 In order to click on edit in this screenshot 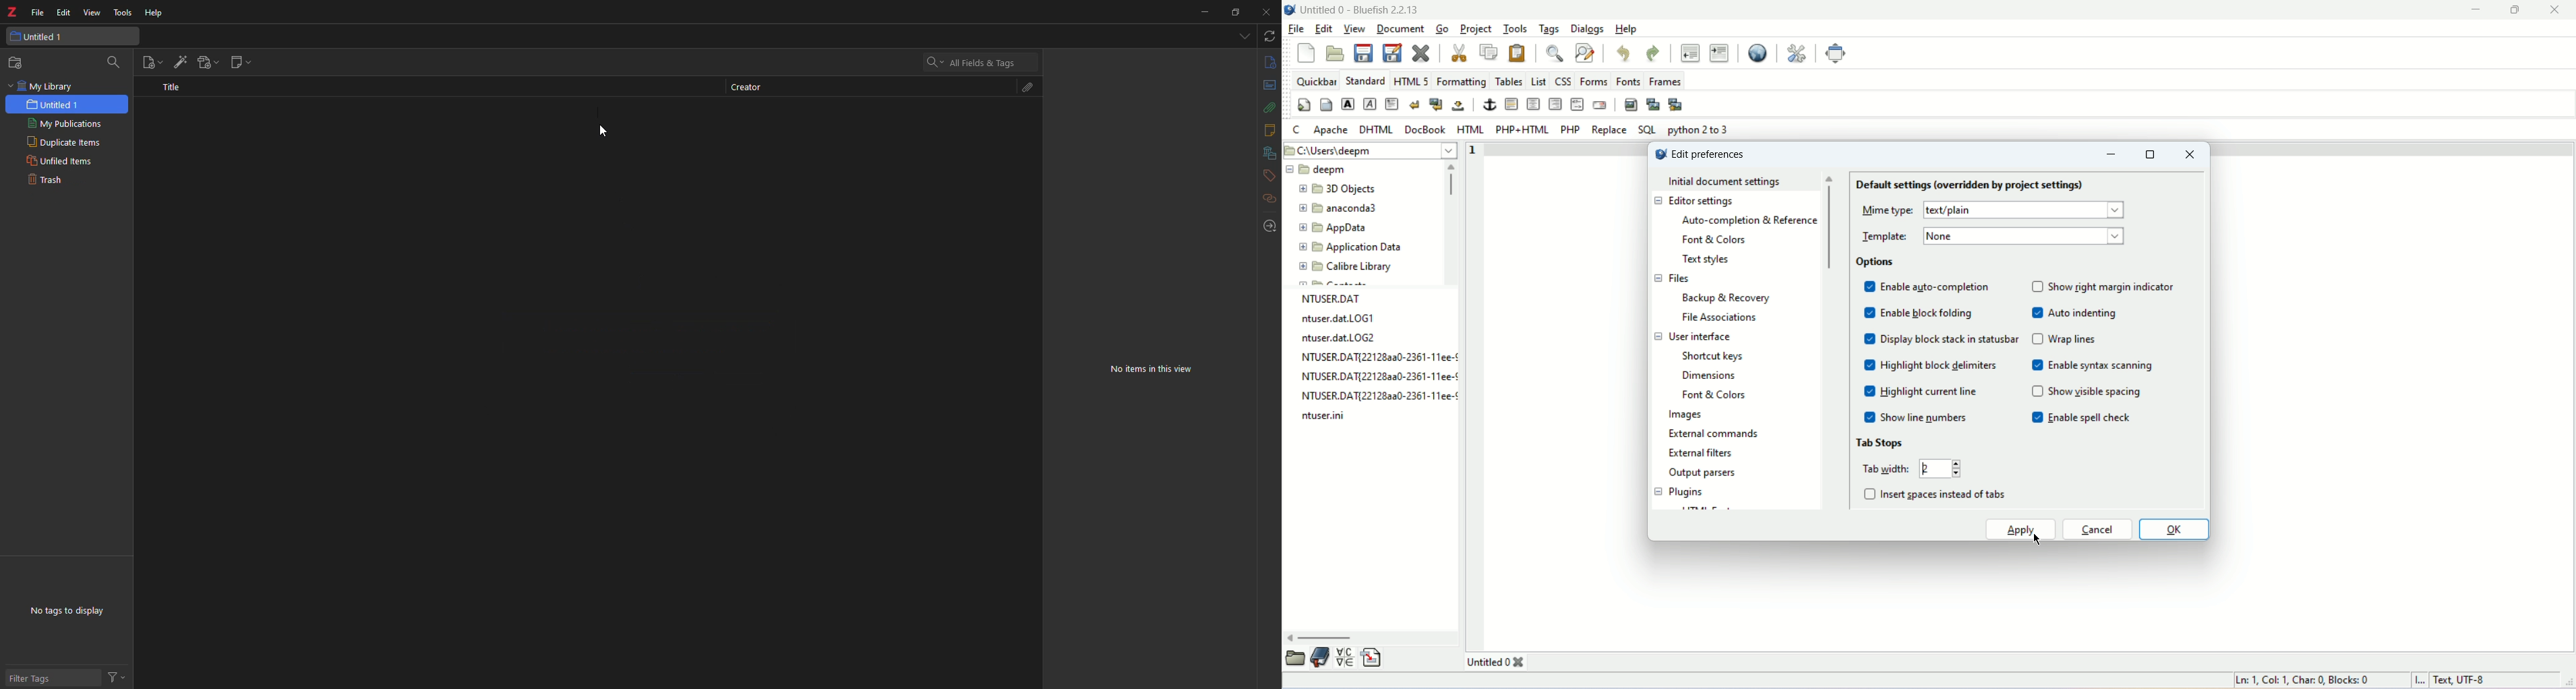, I will do `click(64, 13)`.